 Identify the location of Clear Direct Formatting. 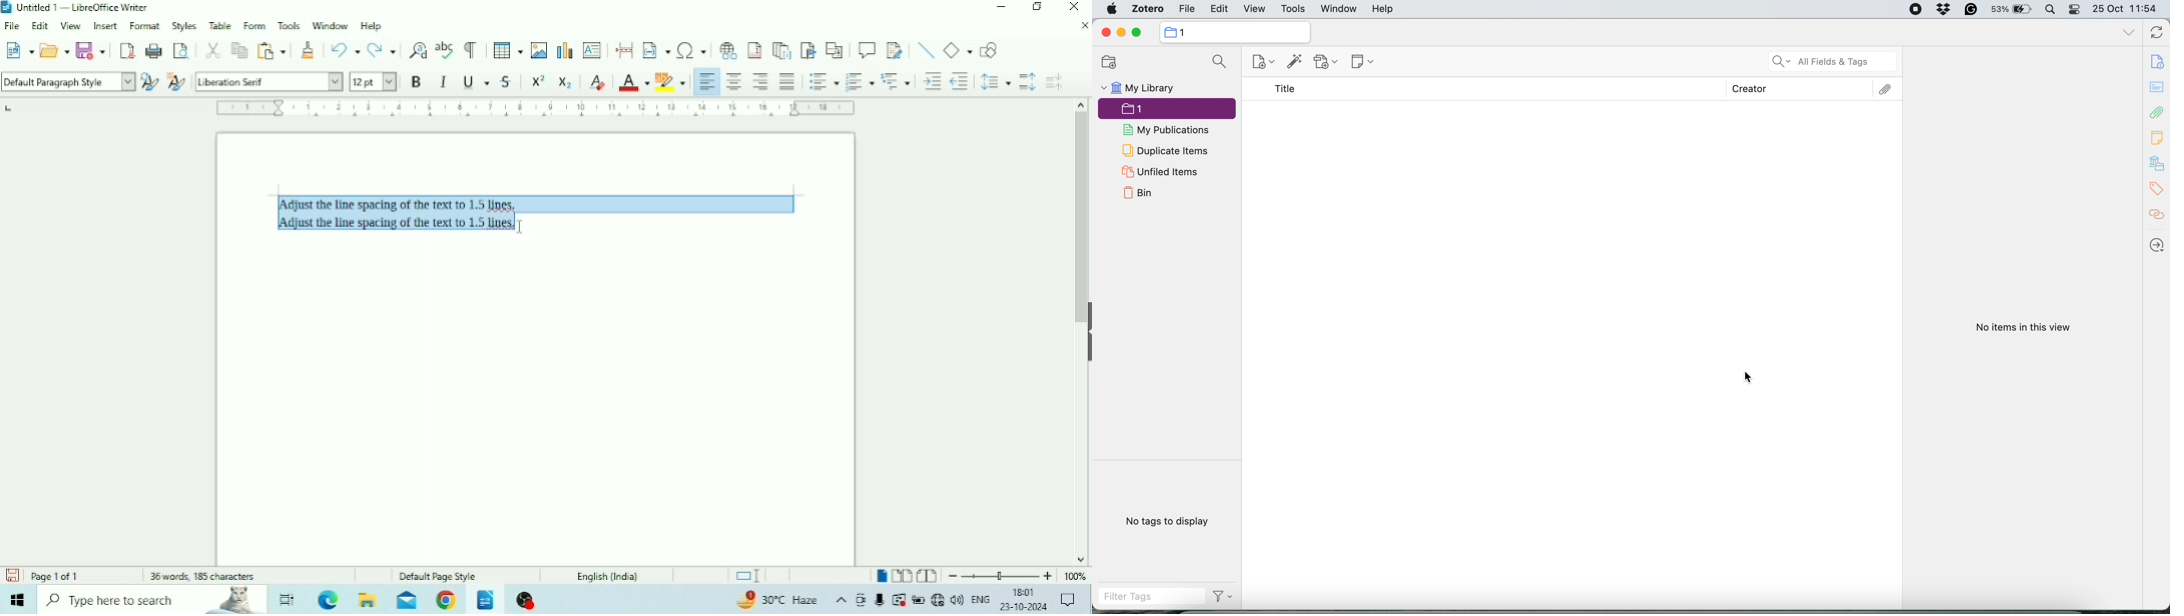
(597, 82).